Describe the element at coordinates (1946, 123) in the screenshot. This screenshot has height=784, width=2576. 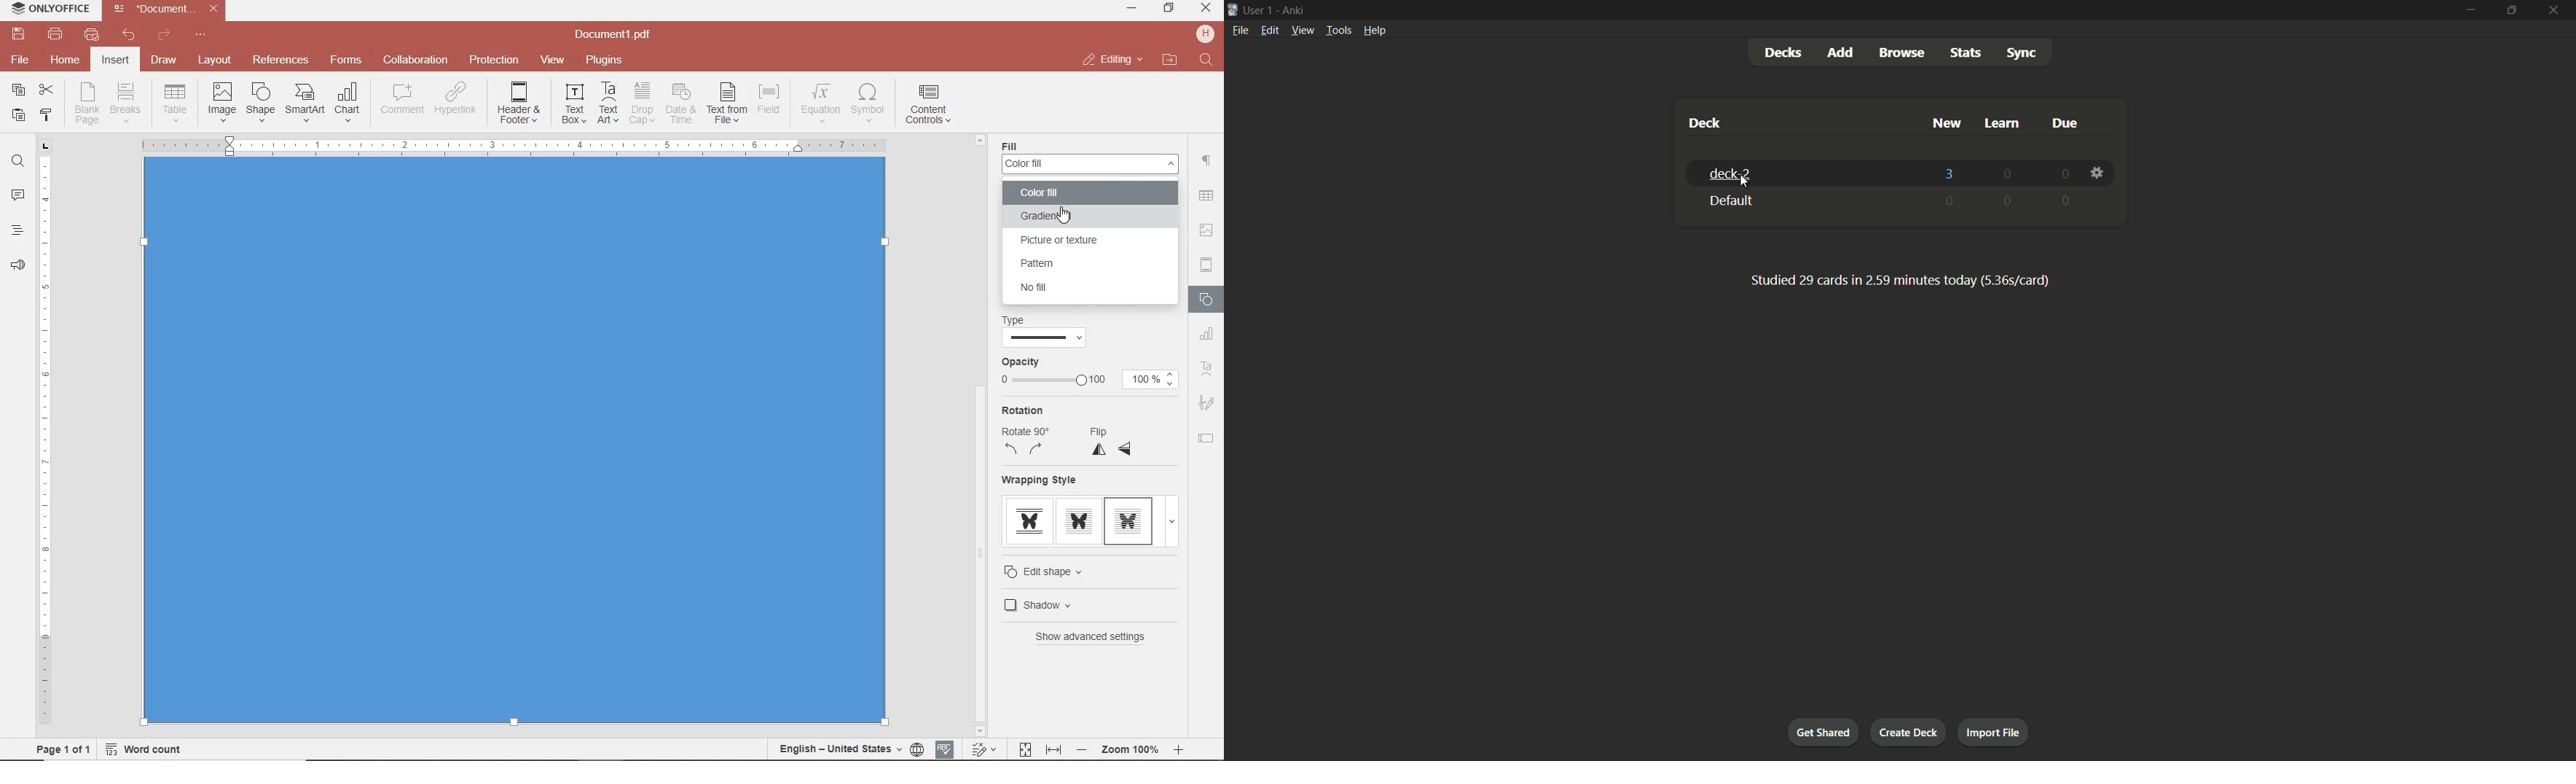
I see `new` at that location.